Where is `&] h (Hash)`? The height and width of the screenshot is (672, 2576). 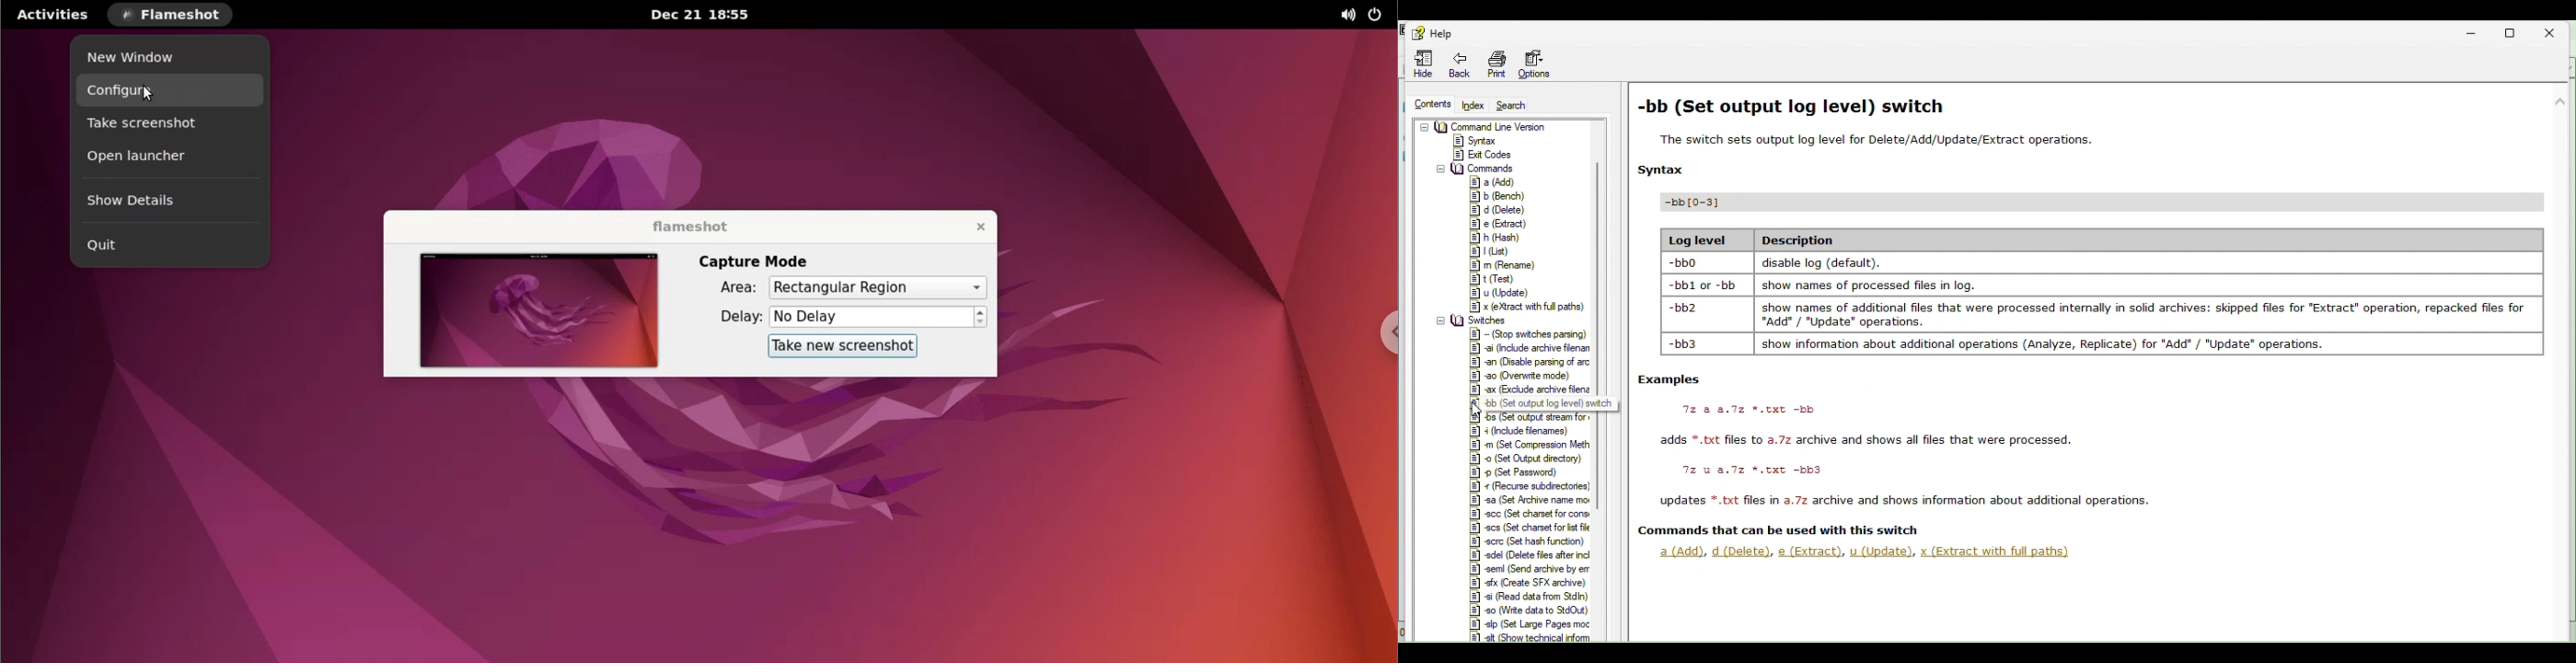
&] h (Hash) is located at coordinates (1501, 238).